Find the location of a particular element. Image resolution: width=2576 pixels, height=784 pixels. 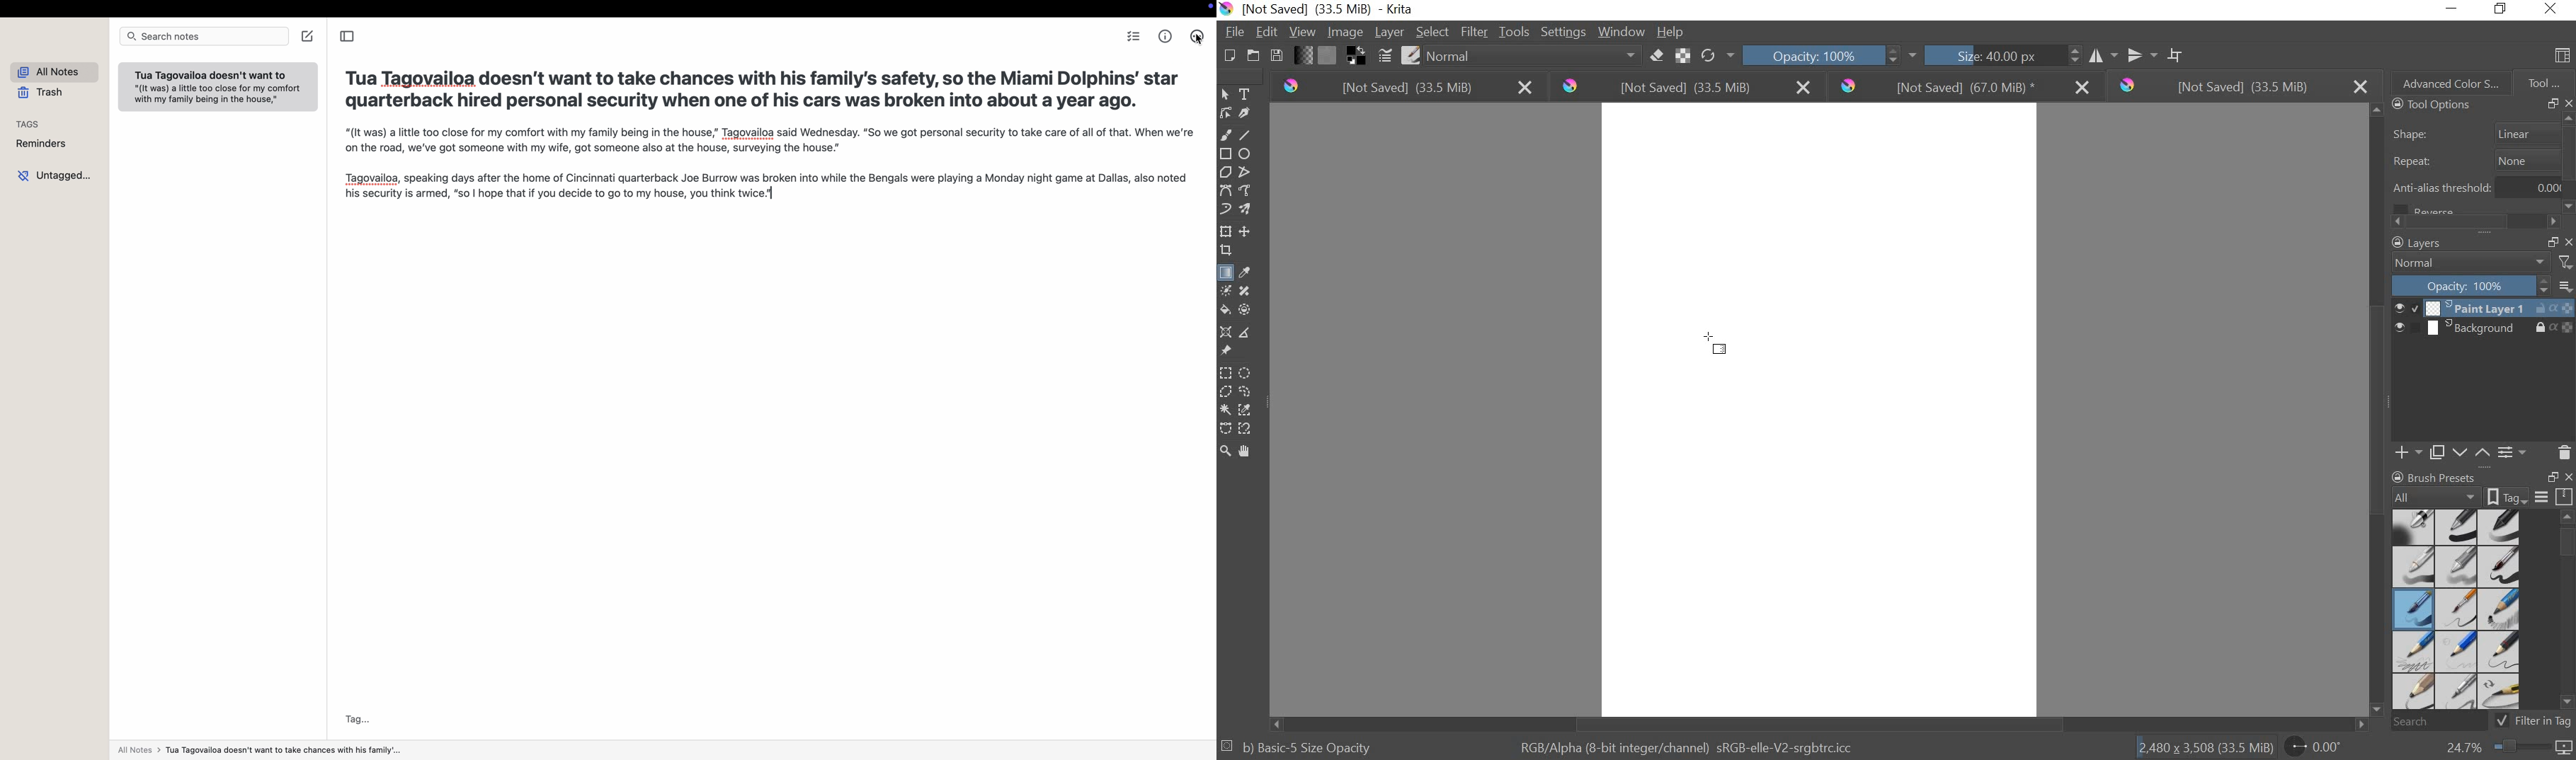

all notes is located at coordinates (50, 71).